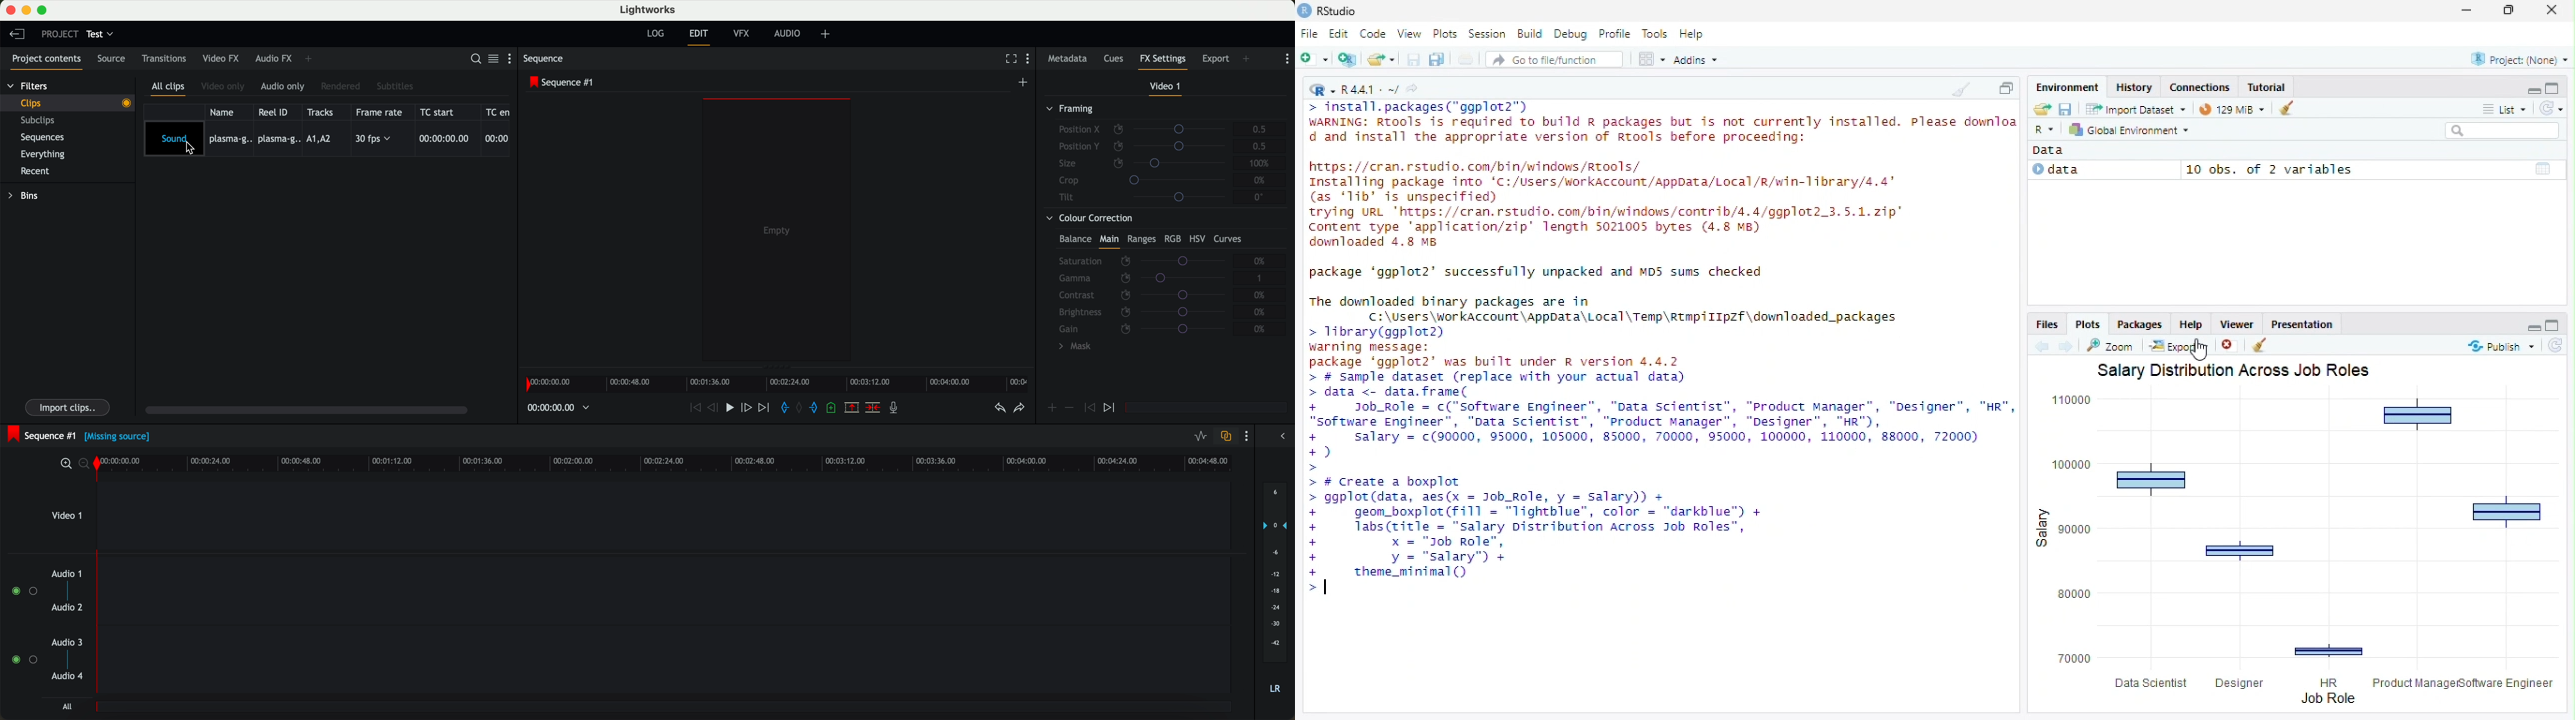  I want to click on Close, so click(2555, 10).